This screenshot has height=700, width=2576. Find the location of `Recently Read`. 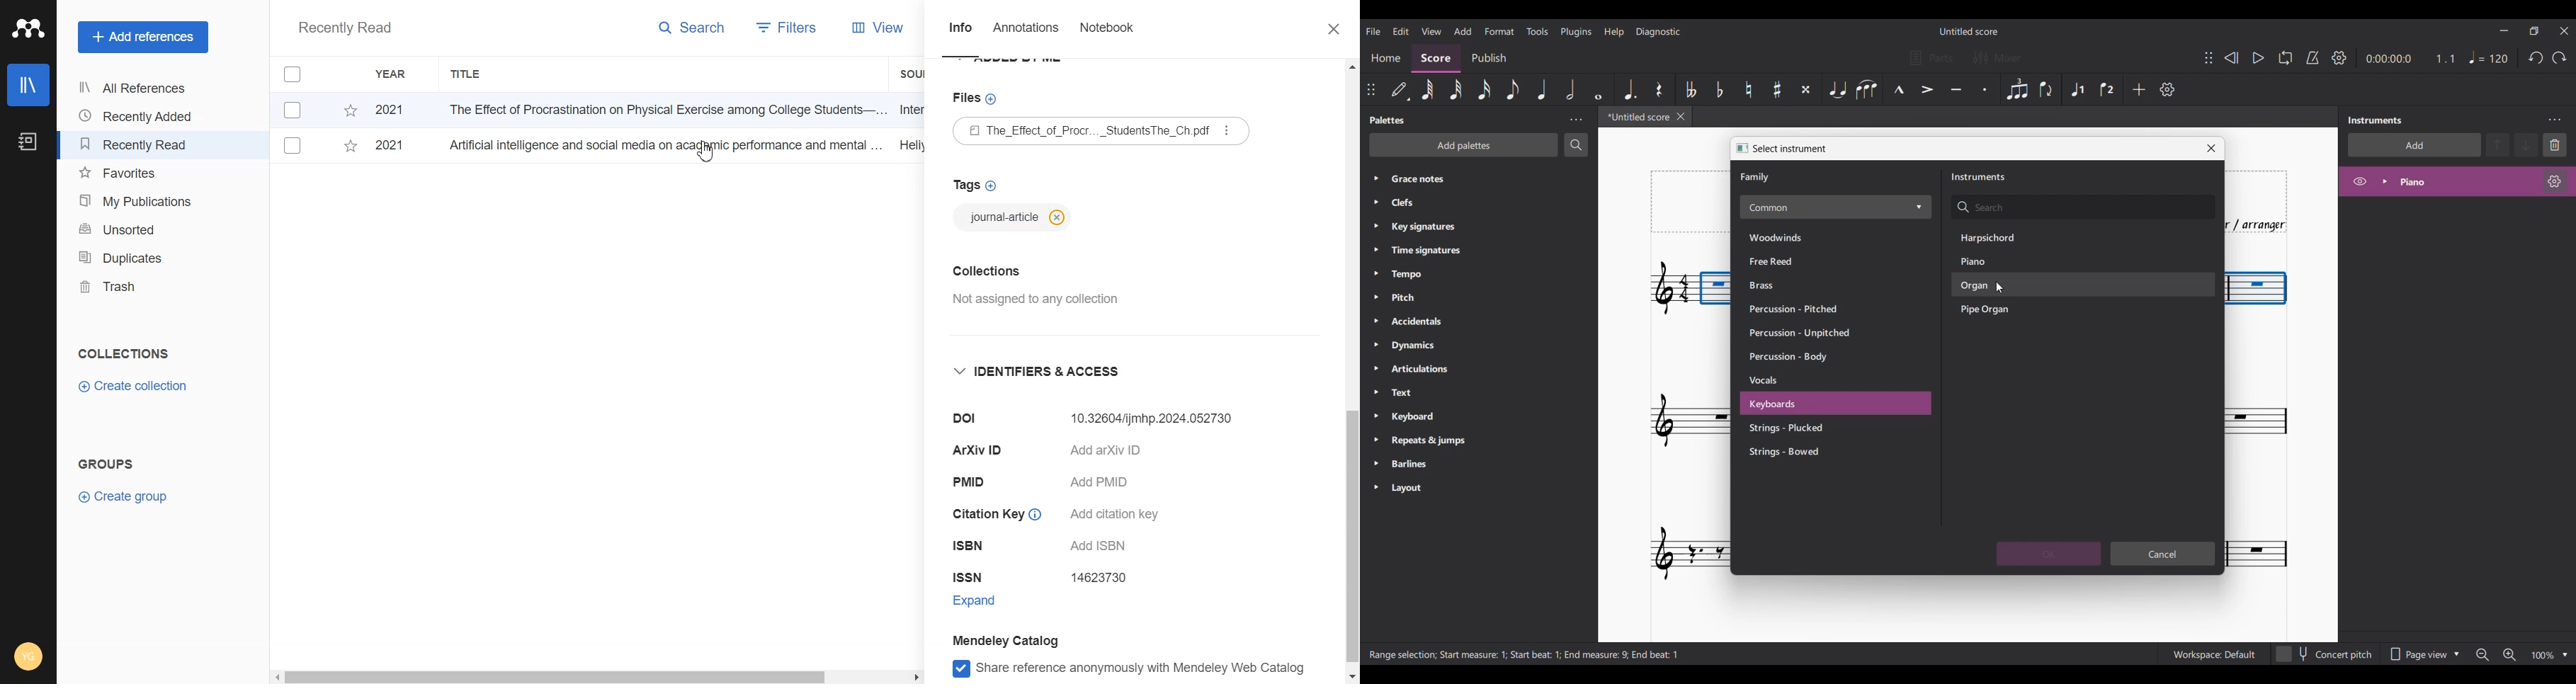

Recently Read is located at coordinates (344, 29).